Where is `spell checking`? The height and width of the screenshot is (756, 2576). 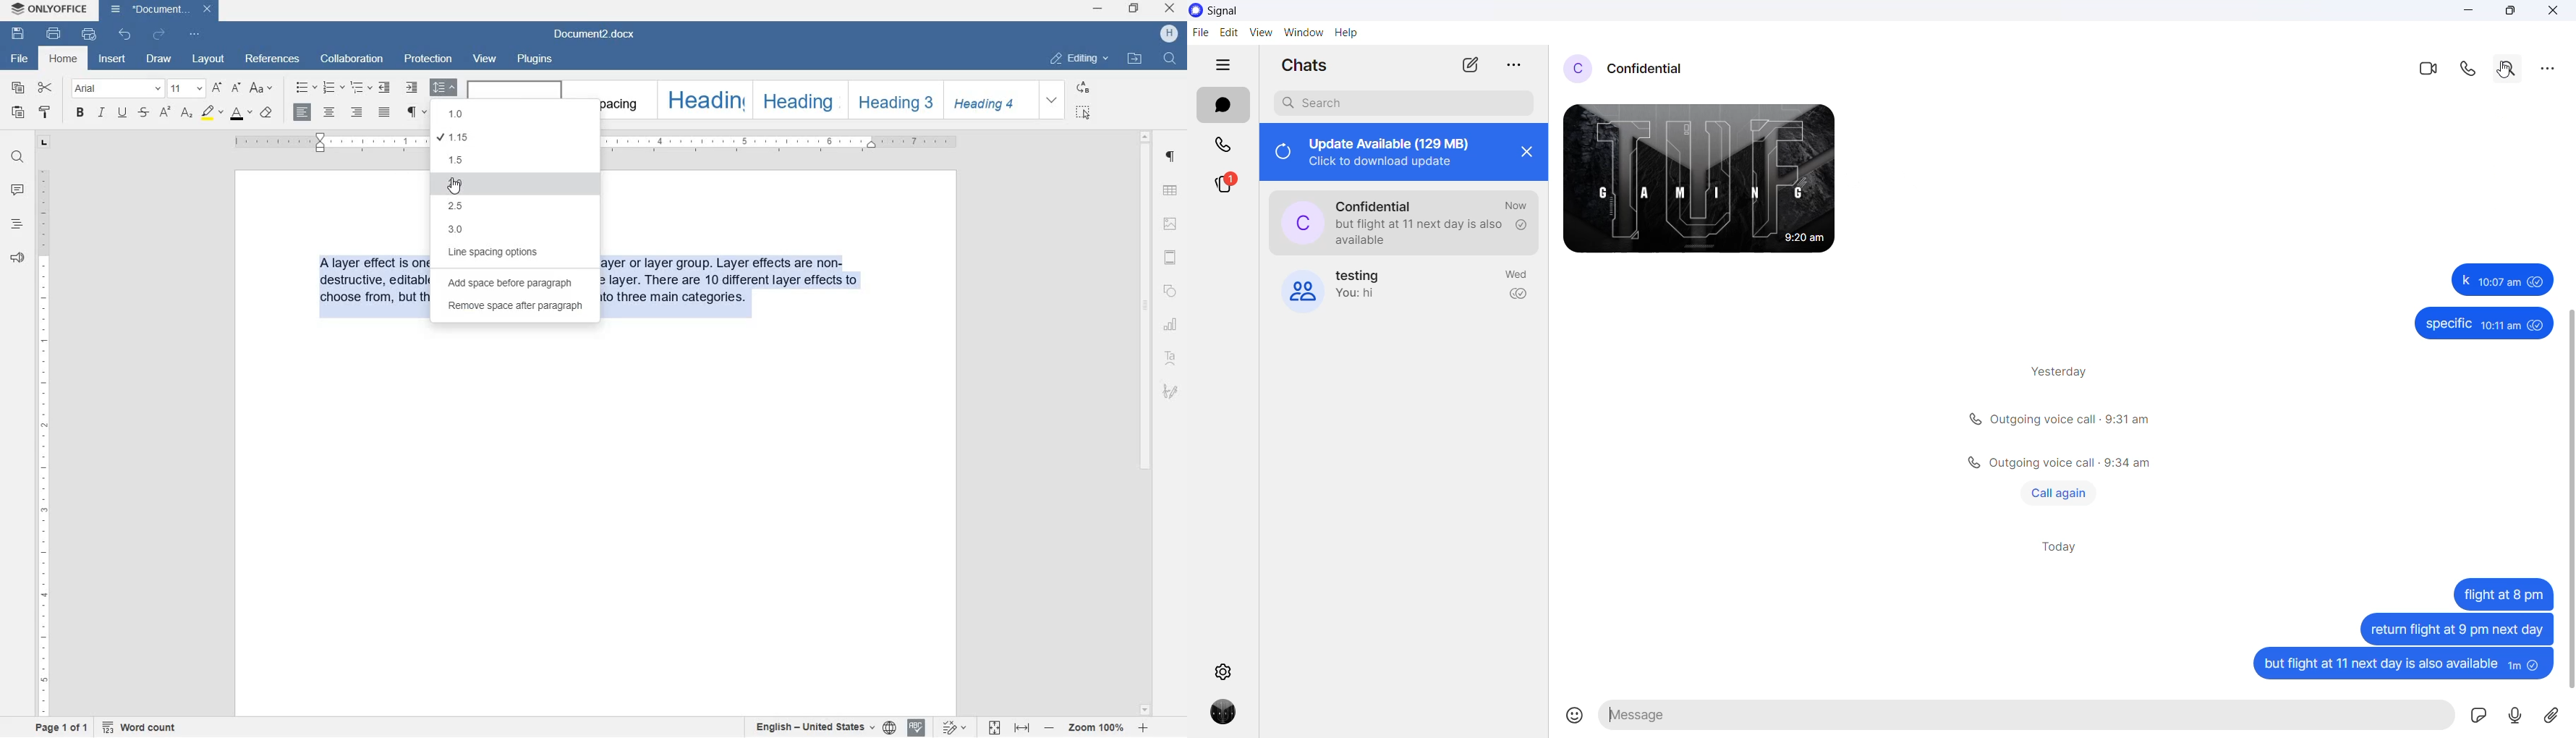 spell checking is located at coordinates (916, 727).